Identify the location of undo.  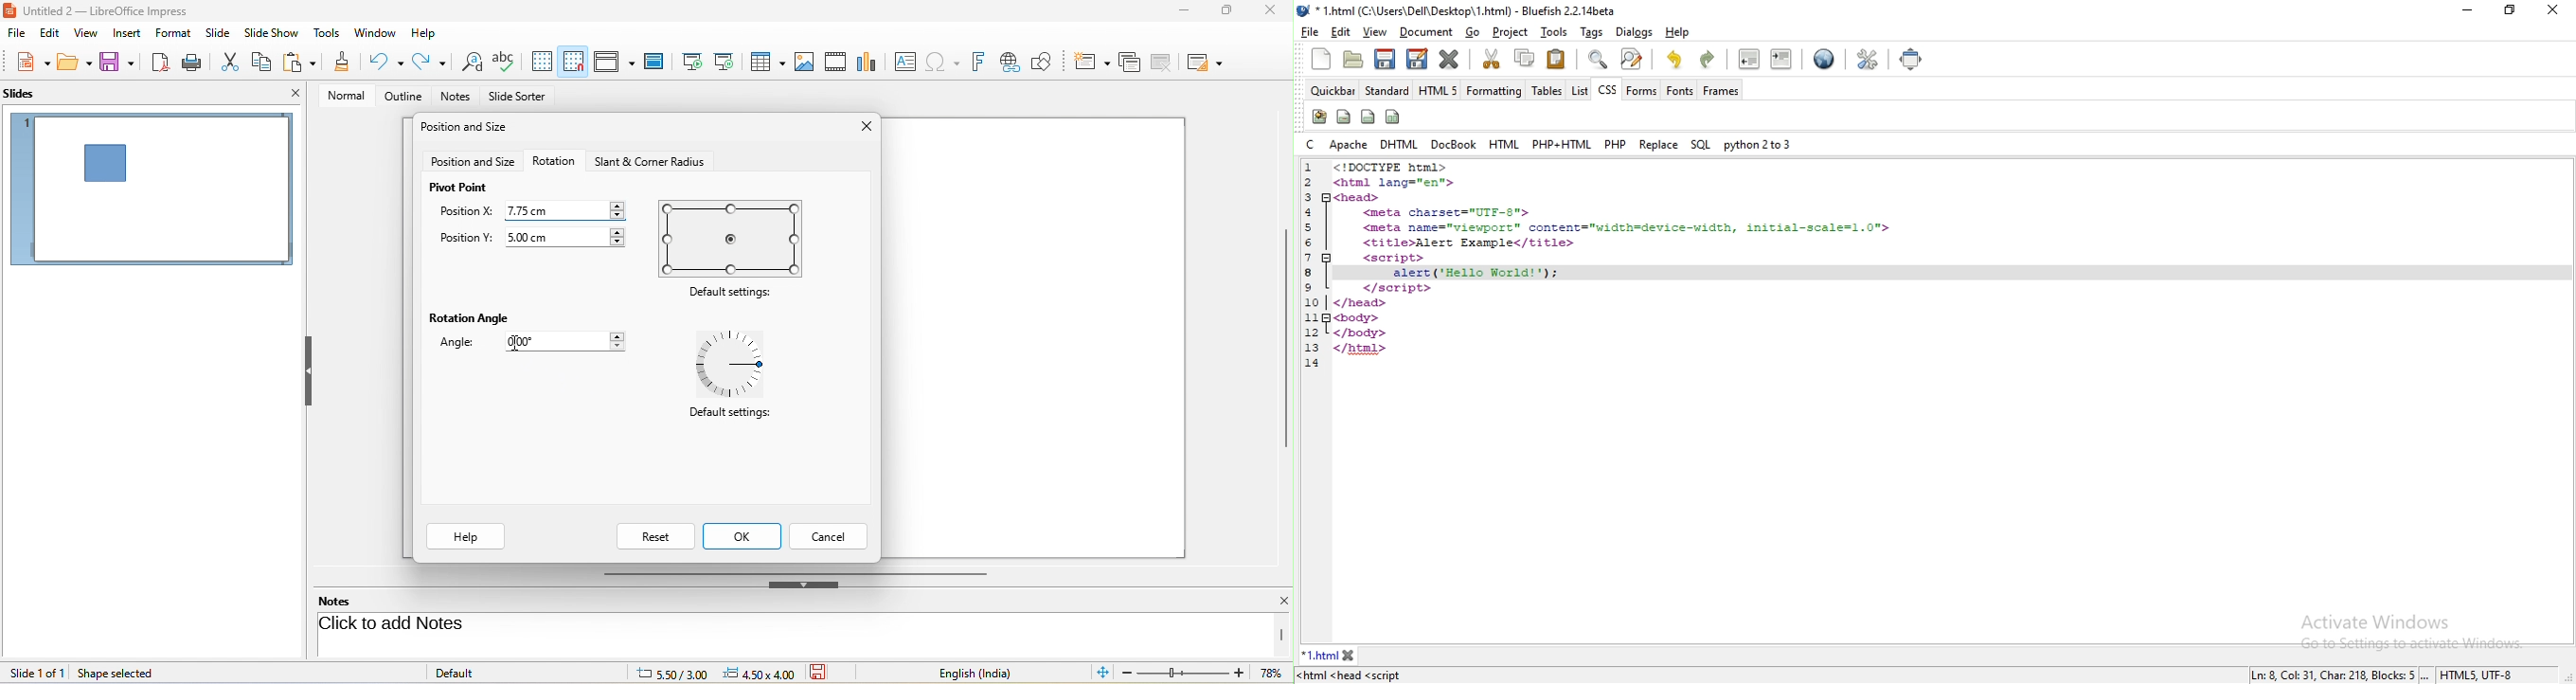
(388, 62).